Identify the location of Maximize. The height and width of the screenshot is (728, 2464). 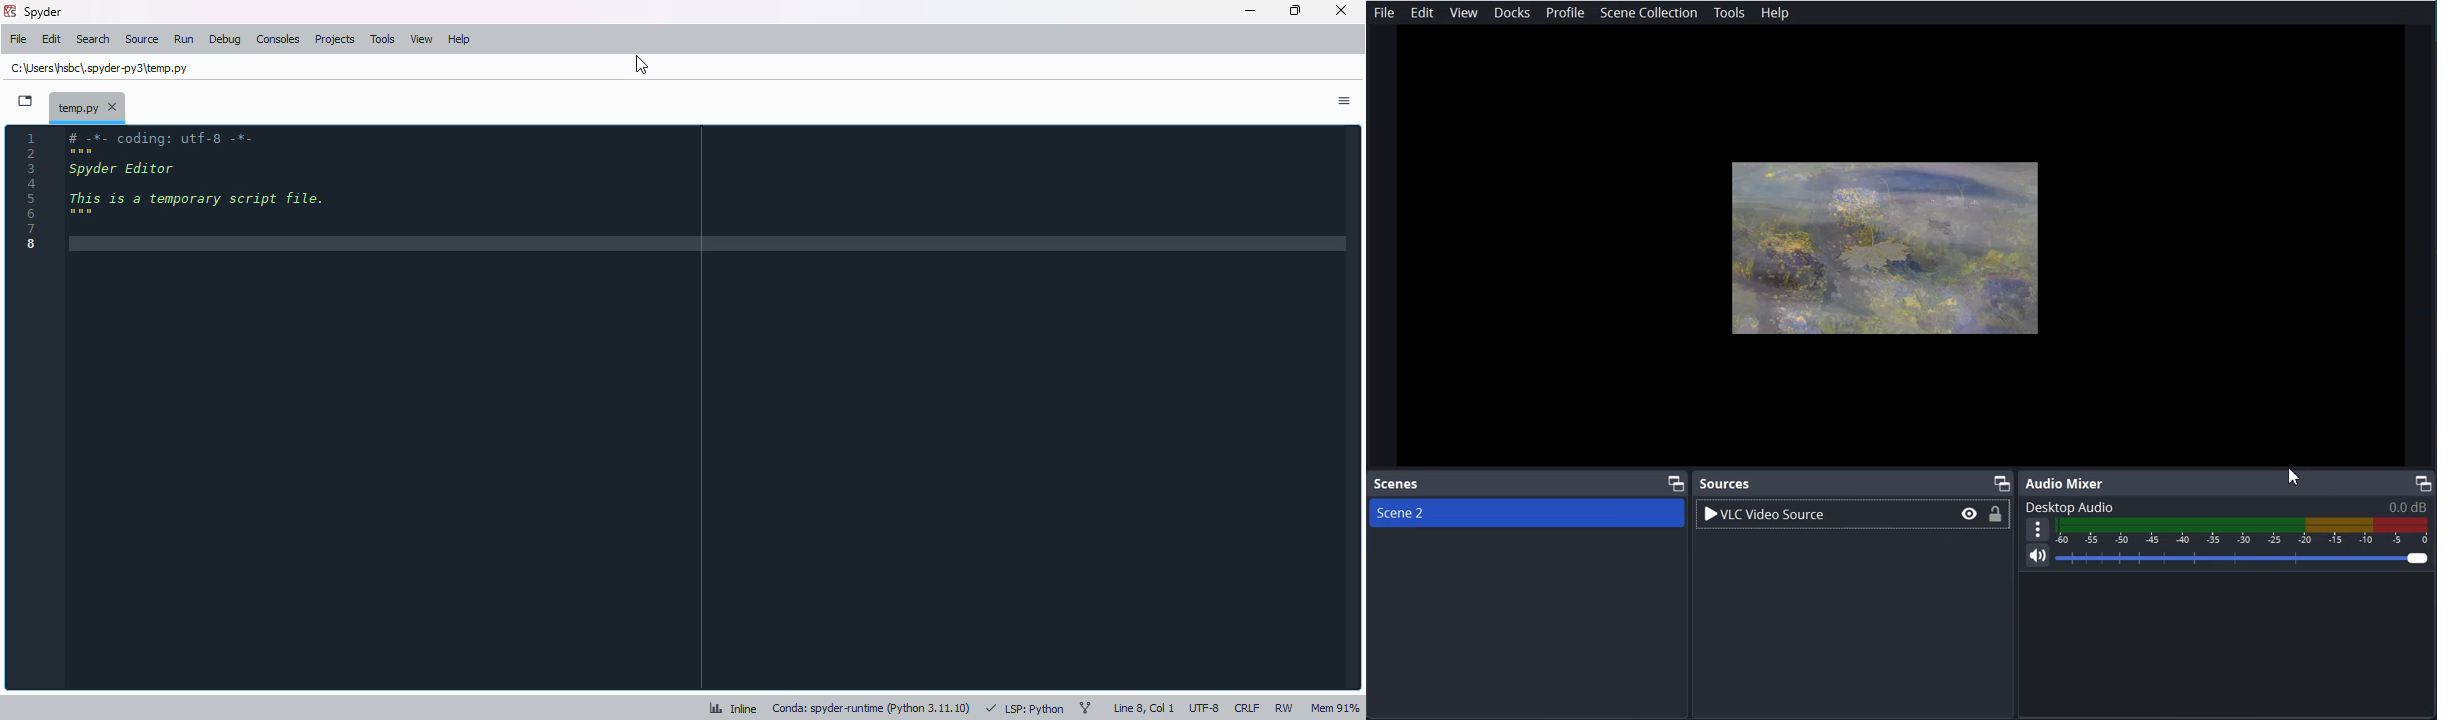
(2426, 481).